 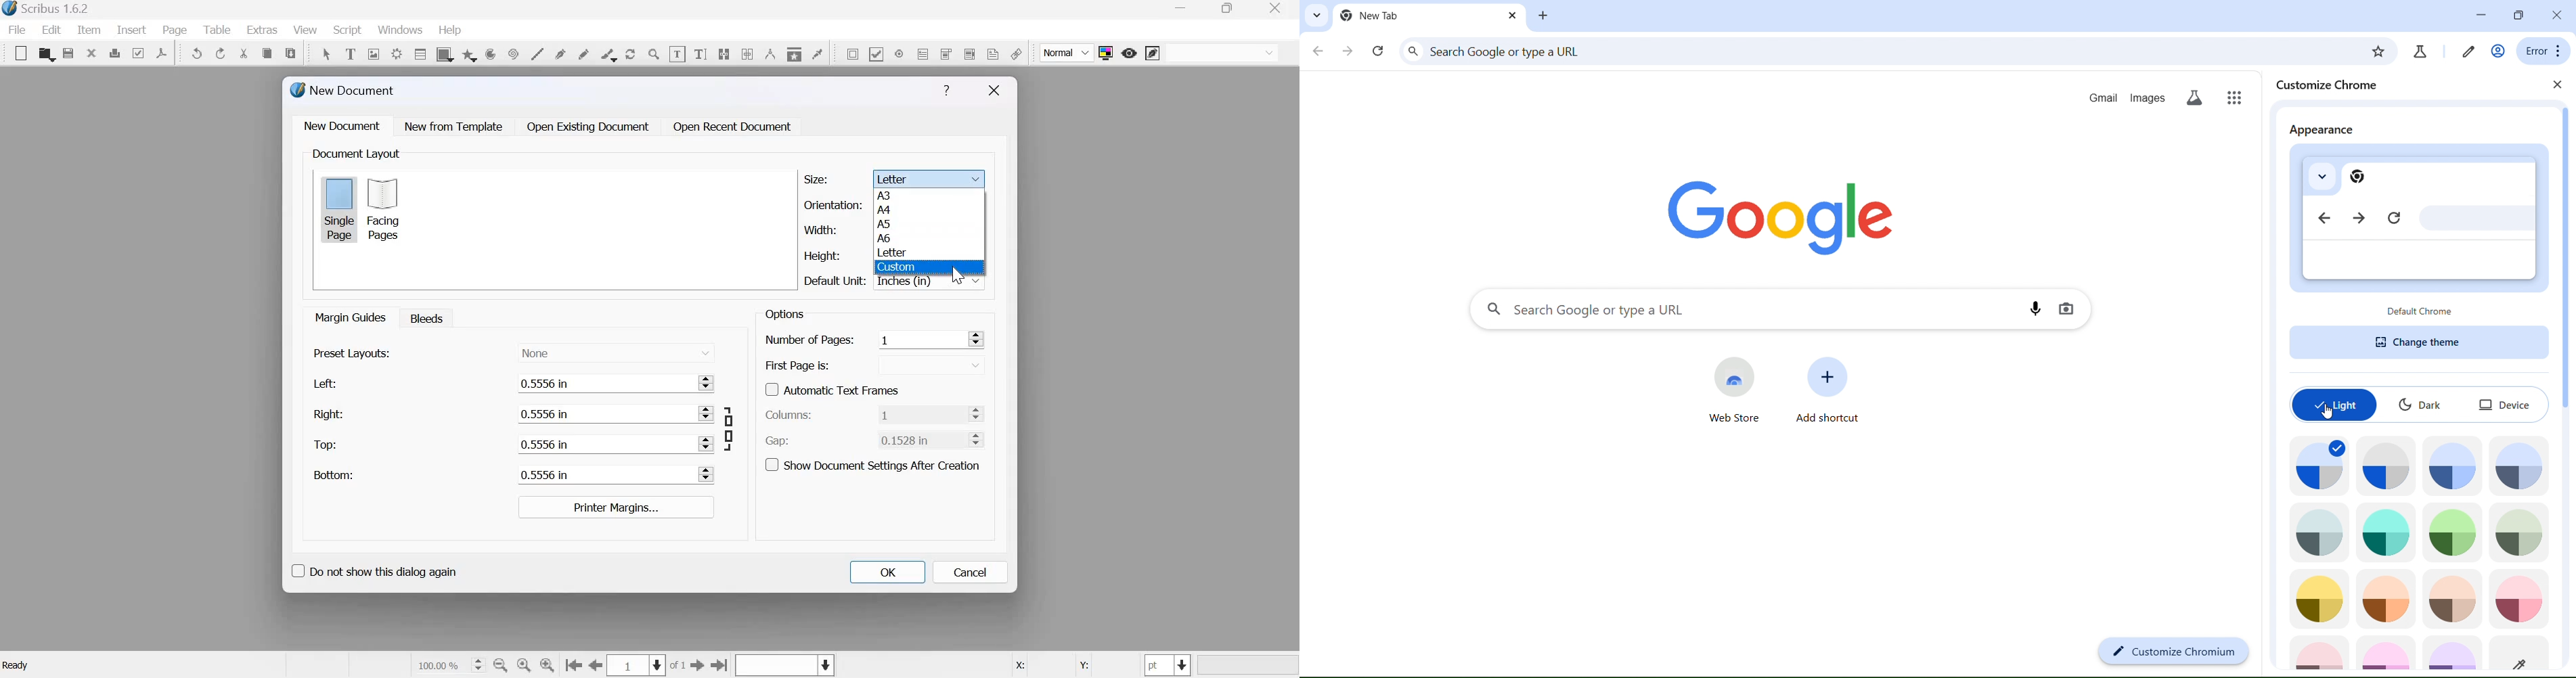 What do you see at coordinates (601, 382) in the screenshot?
I see `0.5556 in` at bounding box center [601, 382].